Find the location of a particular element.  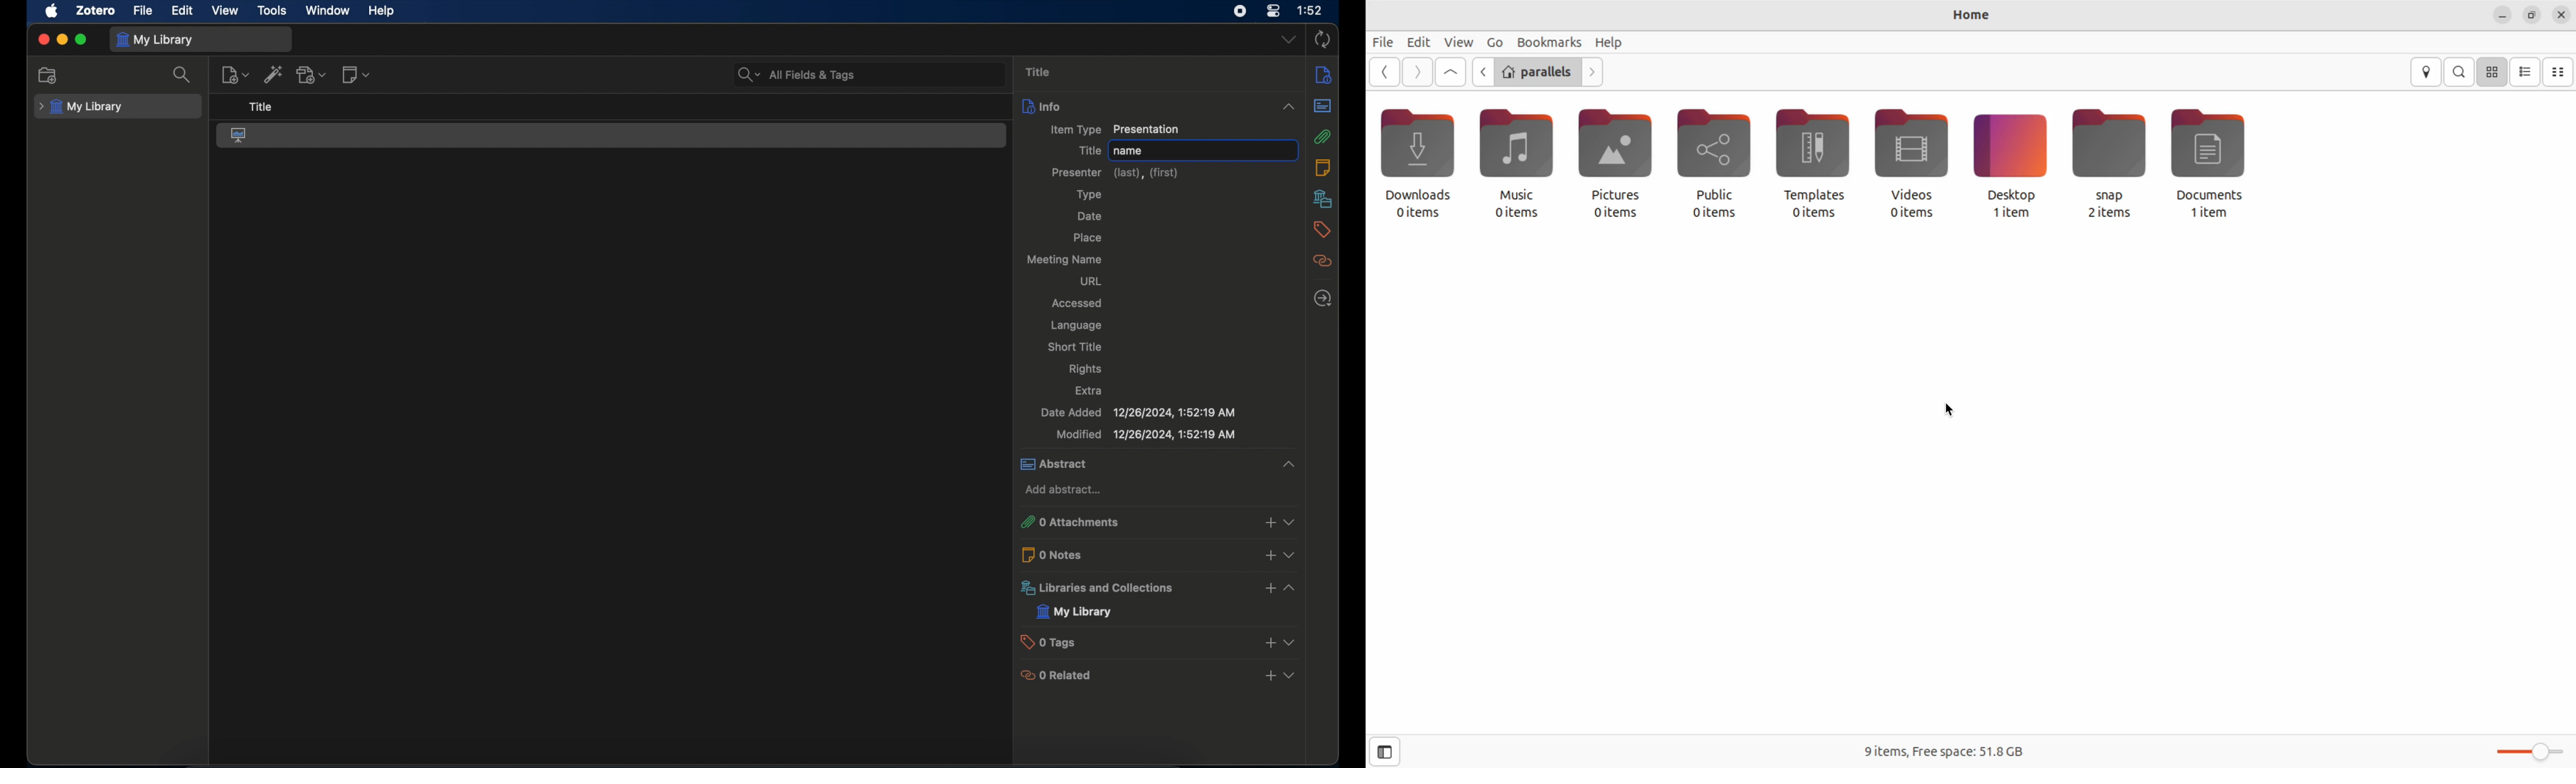

9 items free space 51.8 Gb is located at coordinates (1939, 752).